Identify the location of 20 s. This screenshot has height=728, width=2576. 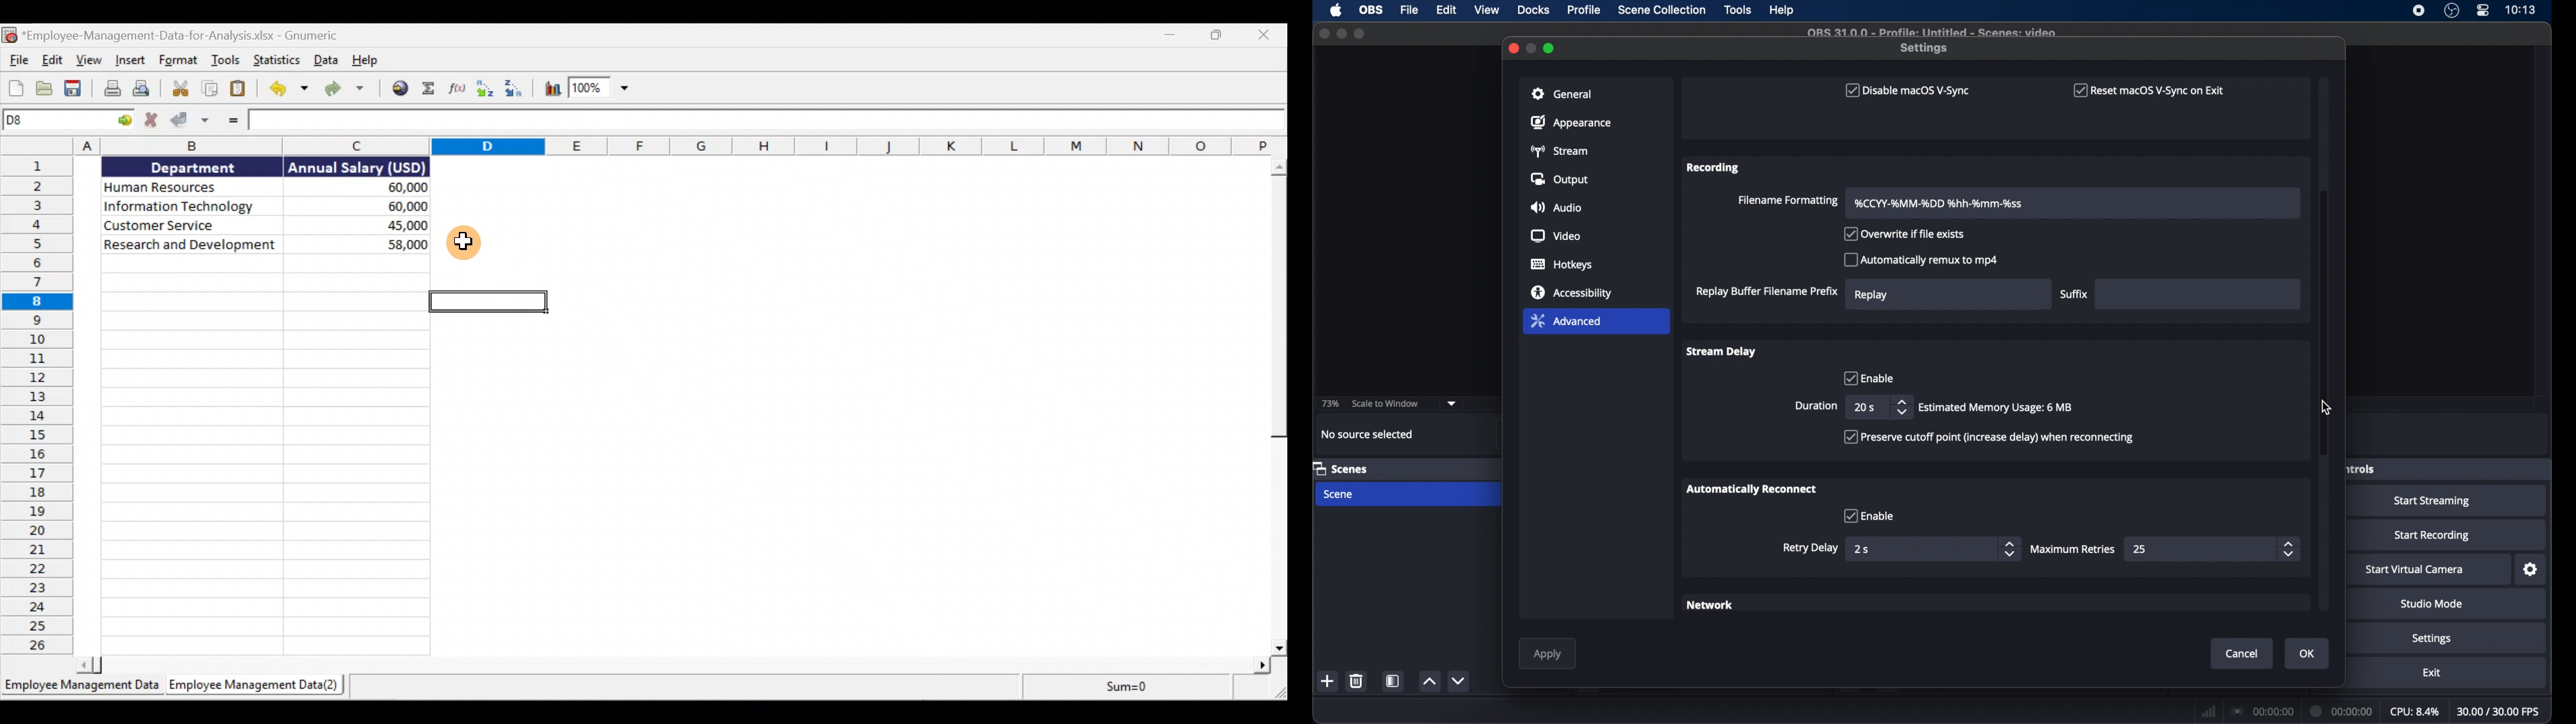
(1864, 407).